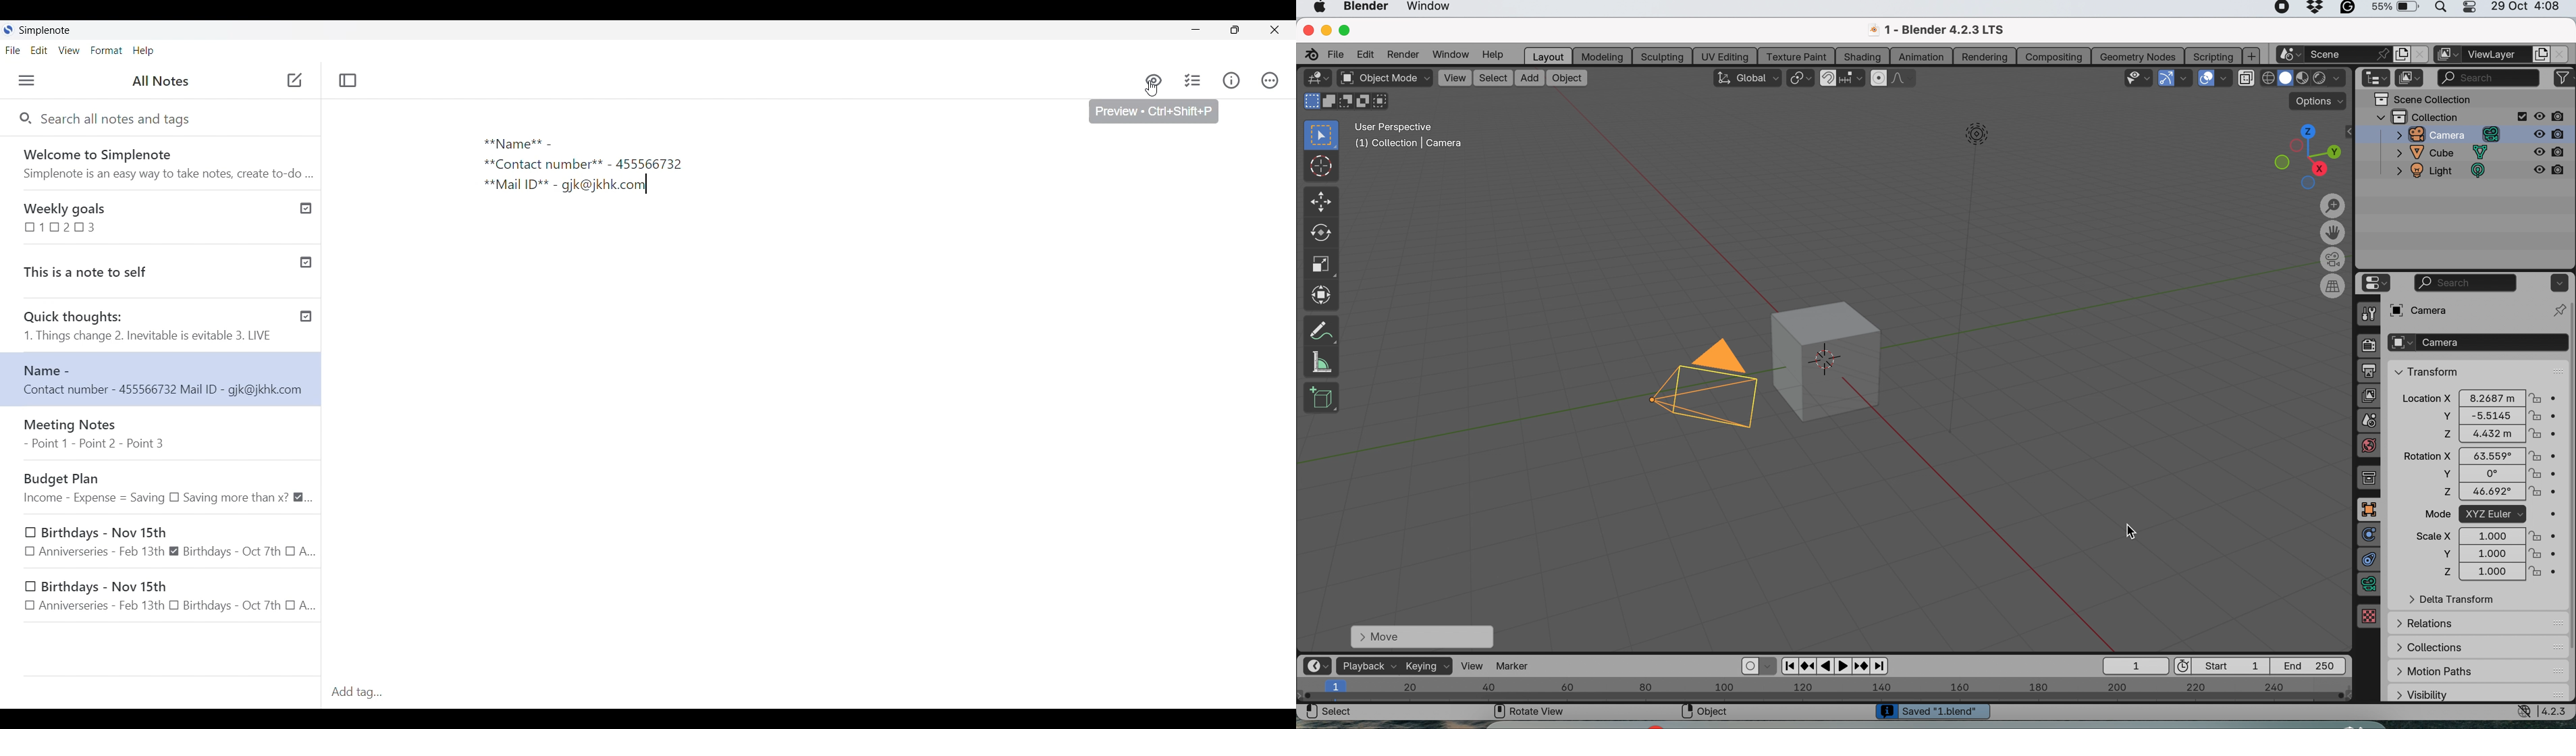 The height and width of the screenshot is (756, 2576). I want to click on Published notes check icon, so click(306, 260).